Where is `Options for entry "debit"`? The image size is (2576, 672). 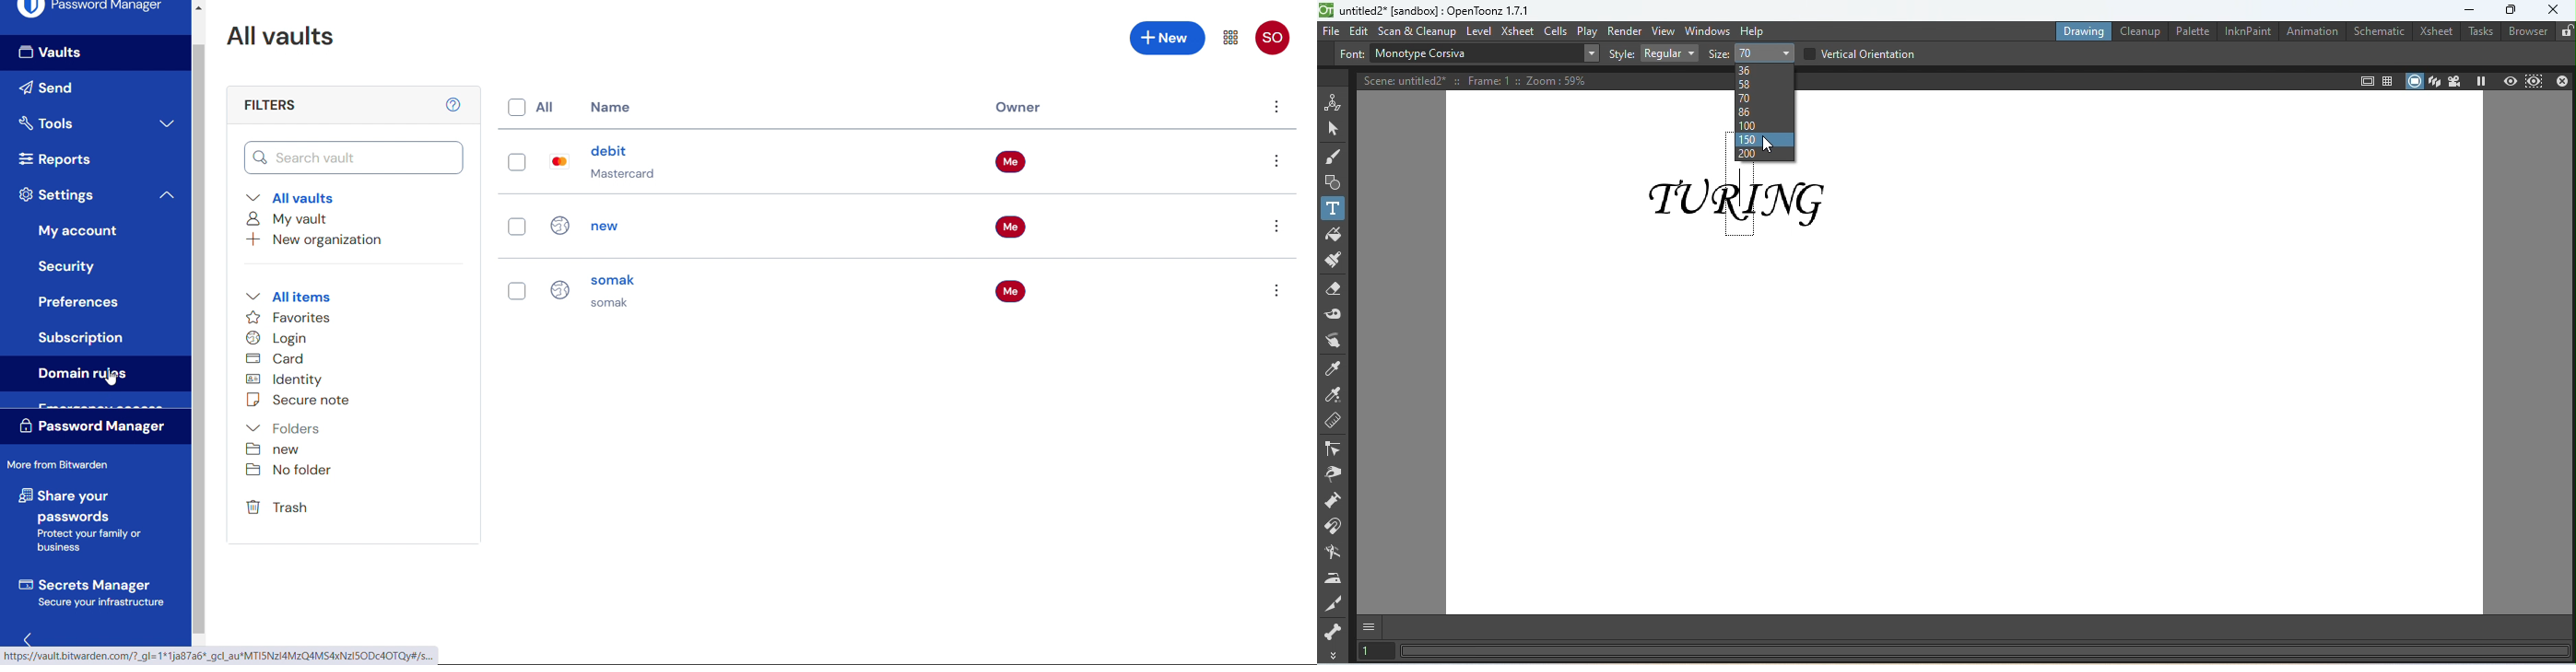
Options for entry "debit" is located at coordinates (1276, 161).